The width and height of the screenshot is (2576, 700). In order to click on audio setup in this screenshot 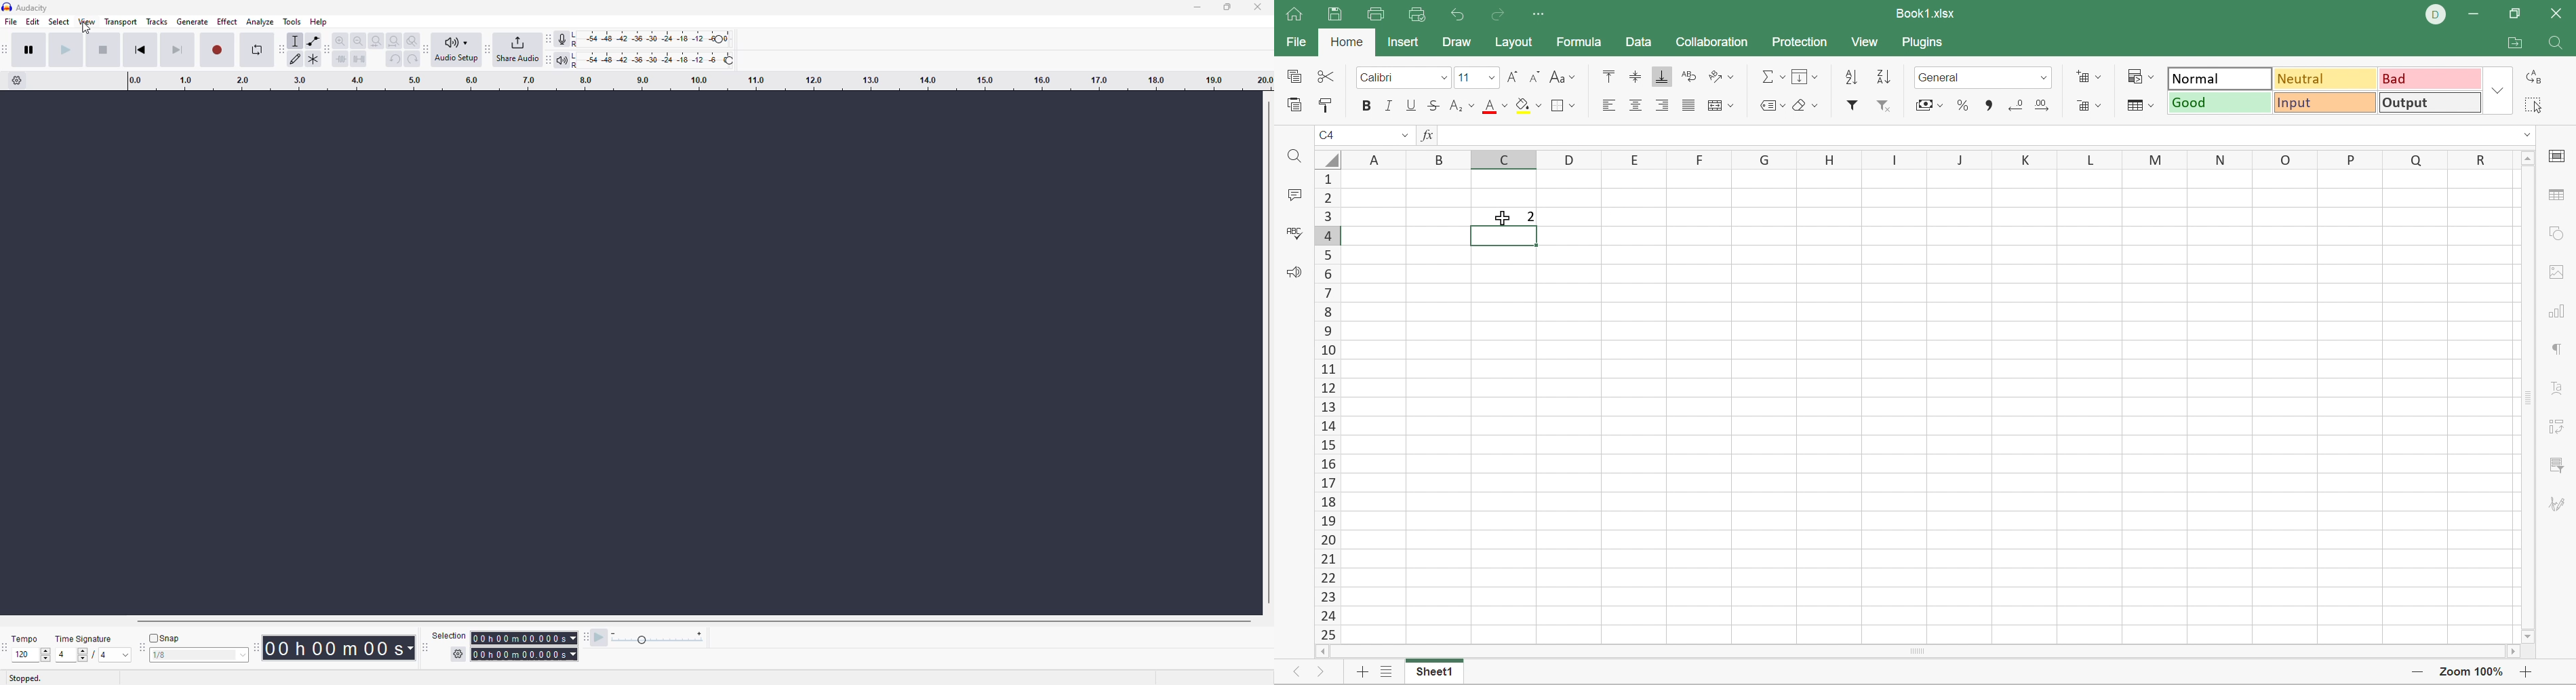, I will do `click(457, 50)`.